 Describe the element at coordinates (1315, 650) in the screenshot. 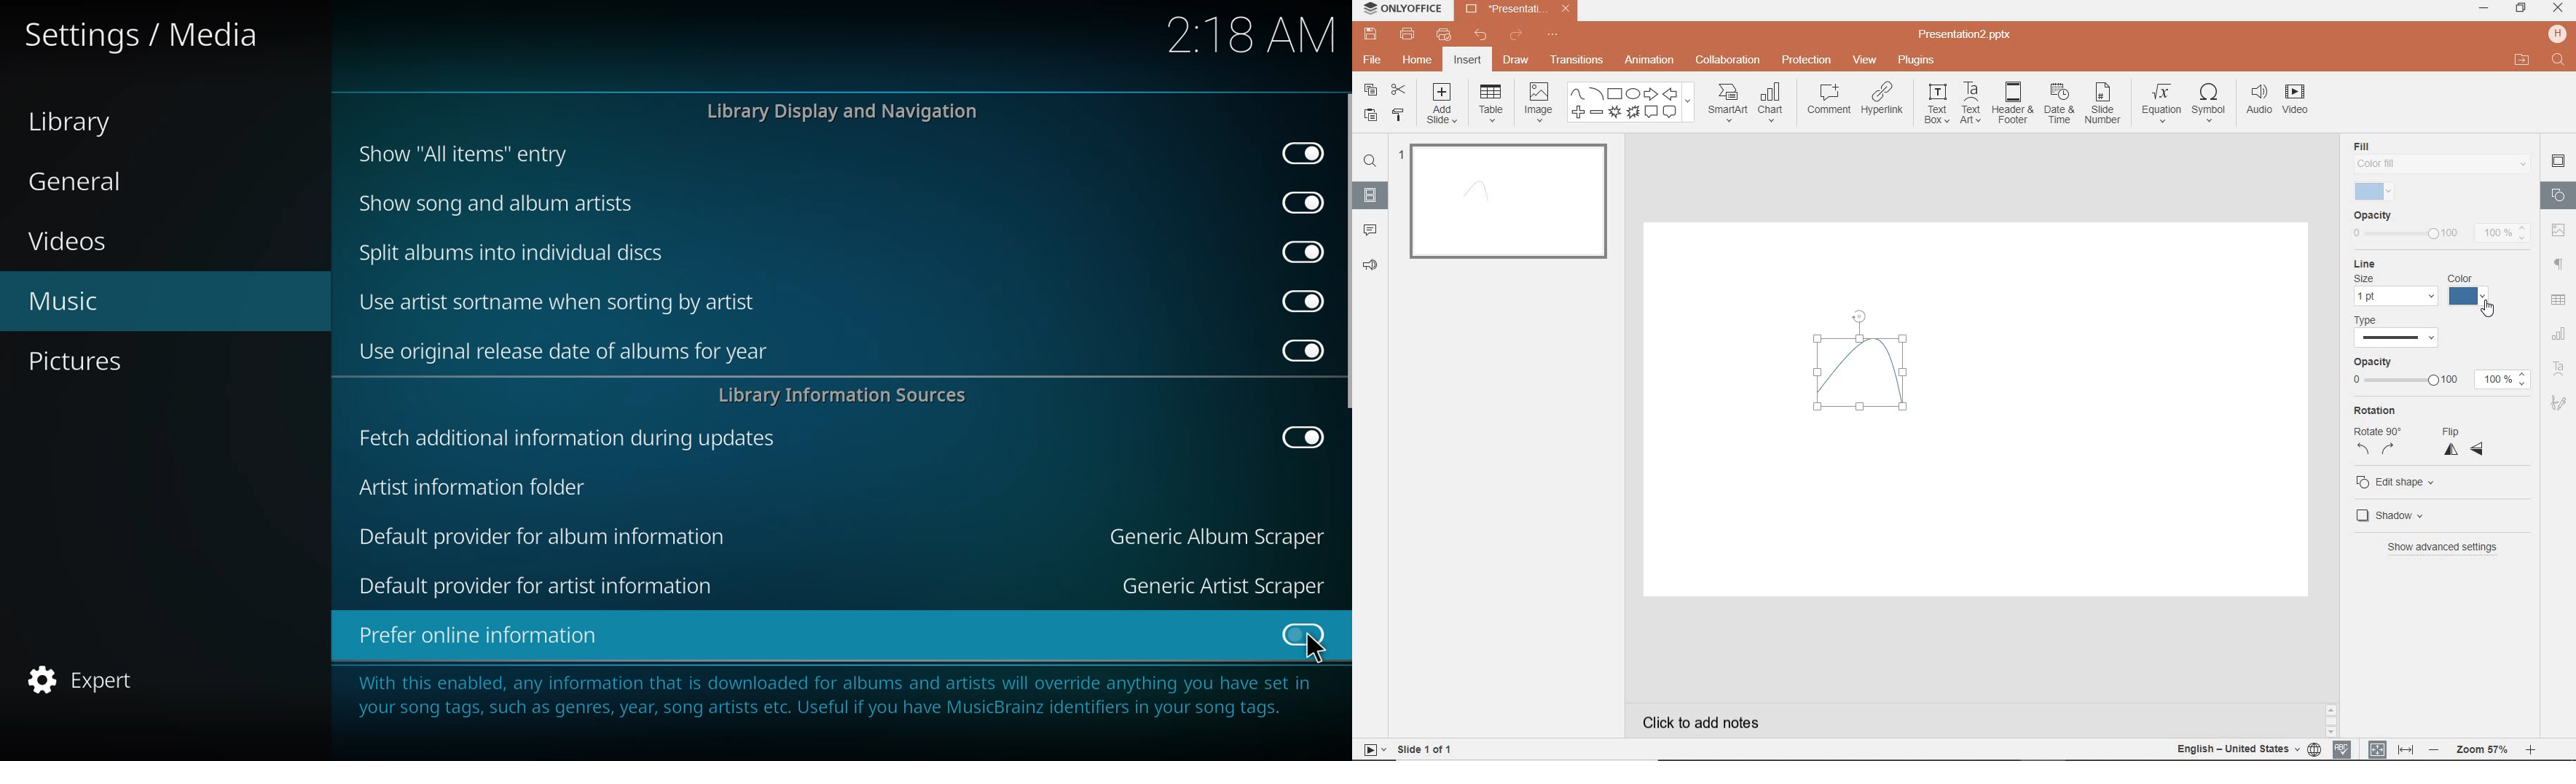

I see `cursor` at that location.